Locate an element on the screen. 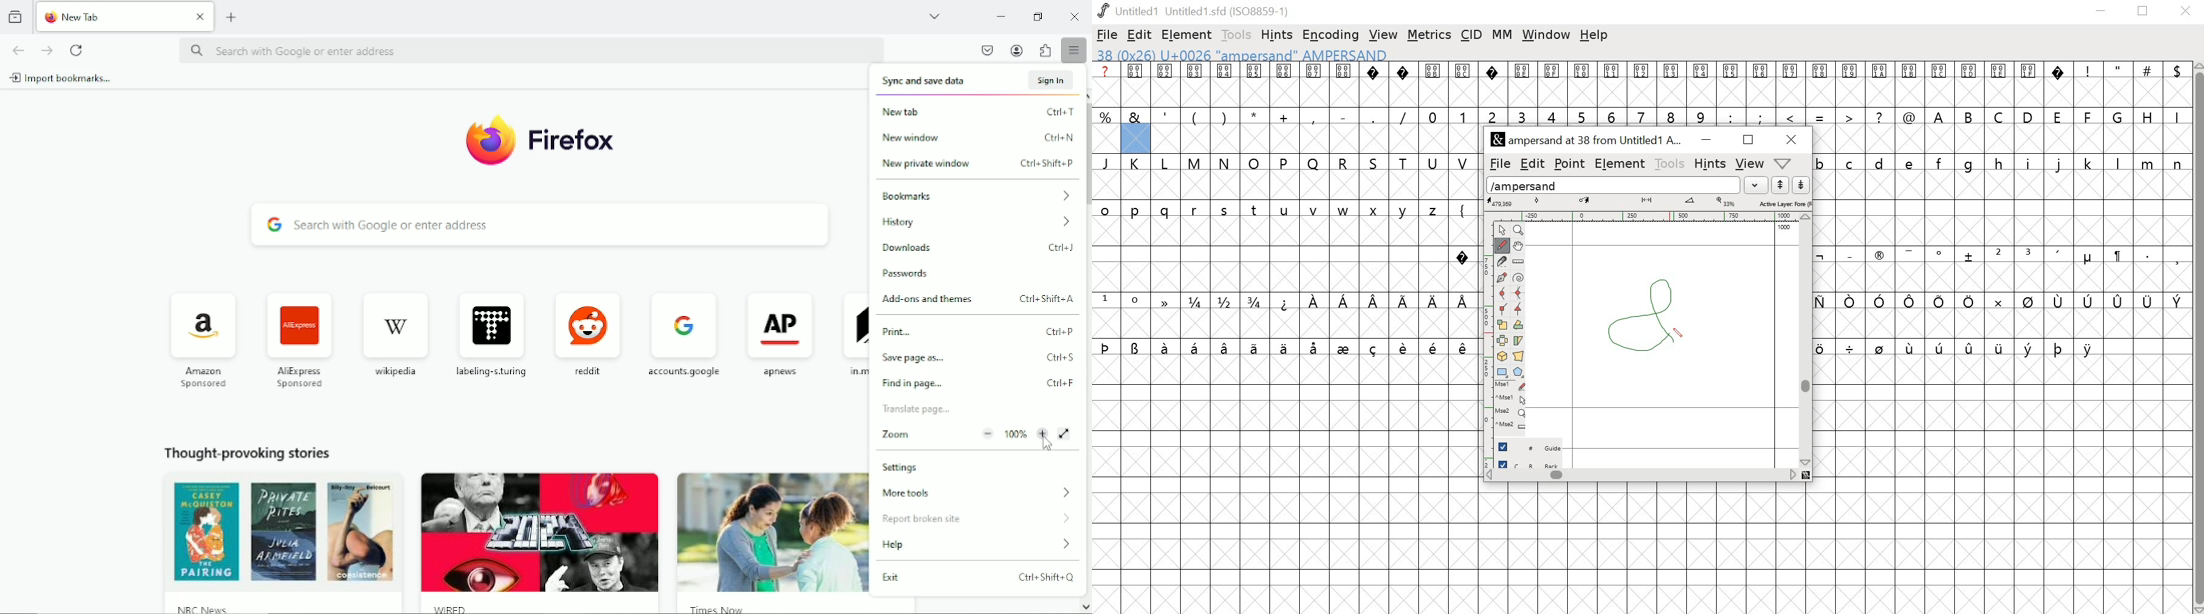 The image size is (2212, 616). F is located at coordinates (2090, 117).